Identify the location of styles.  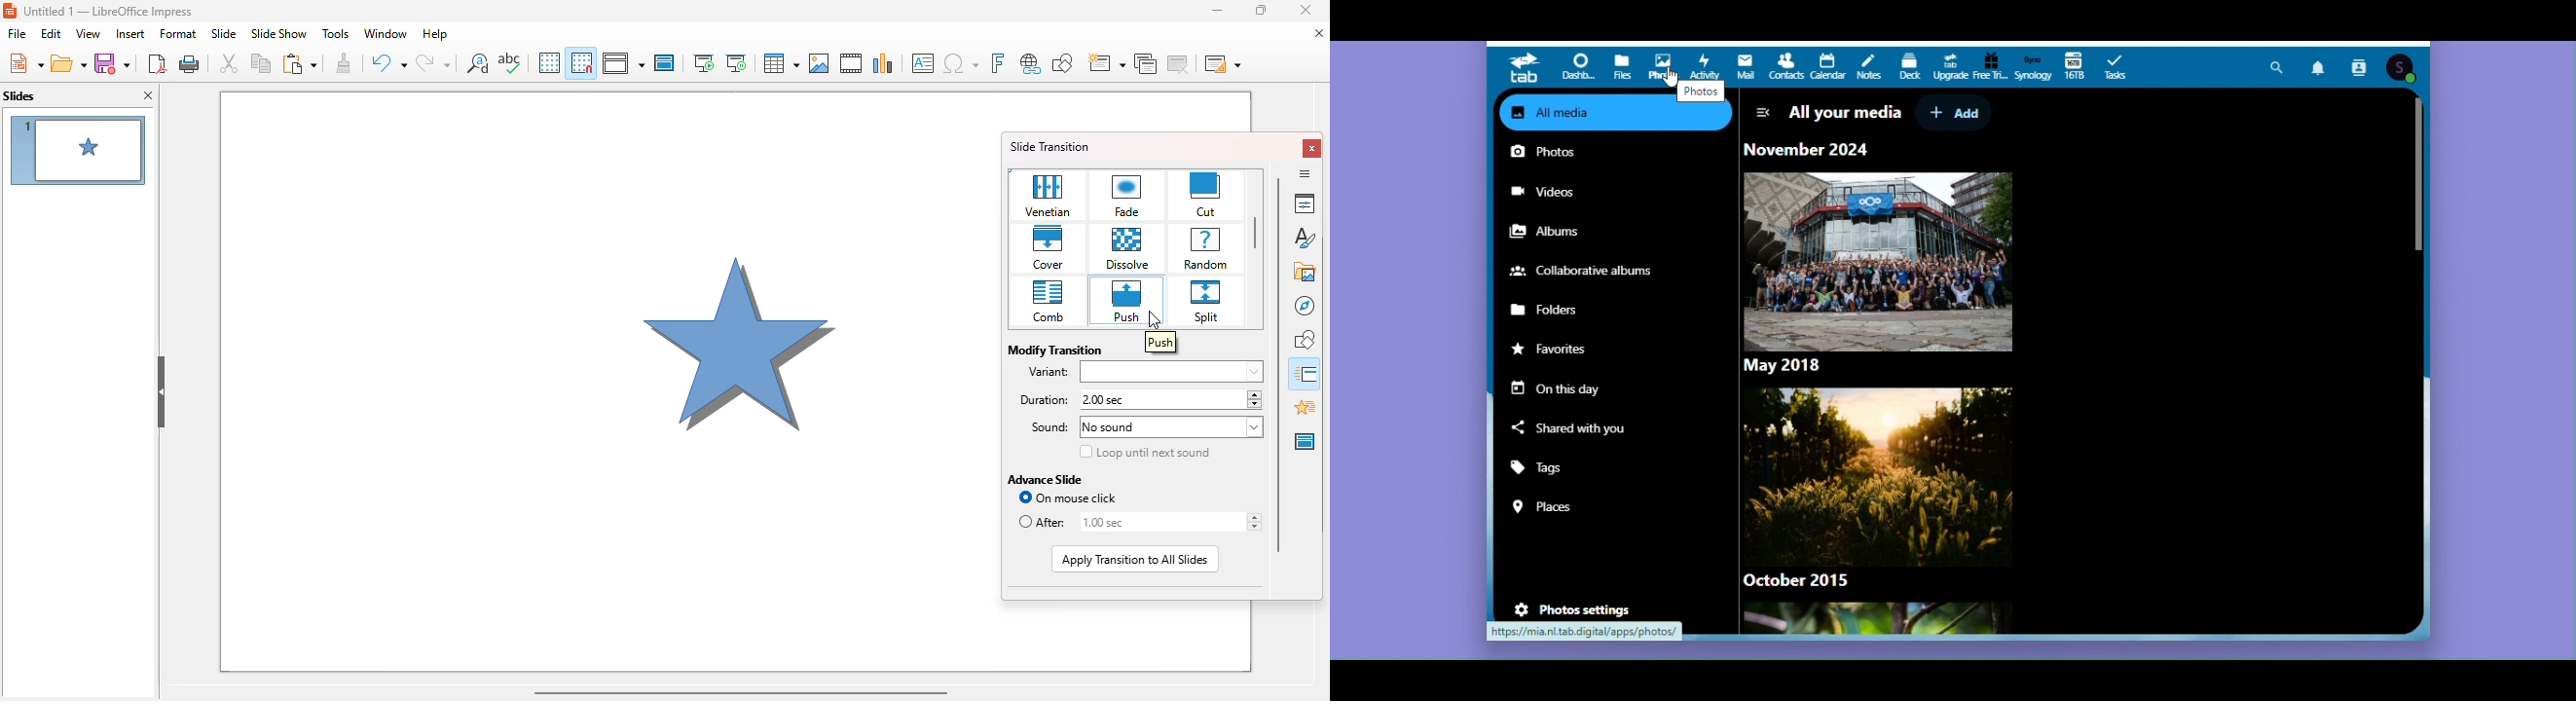
(1306, 236).